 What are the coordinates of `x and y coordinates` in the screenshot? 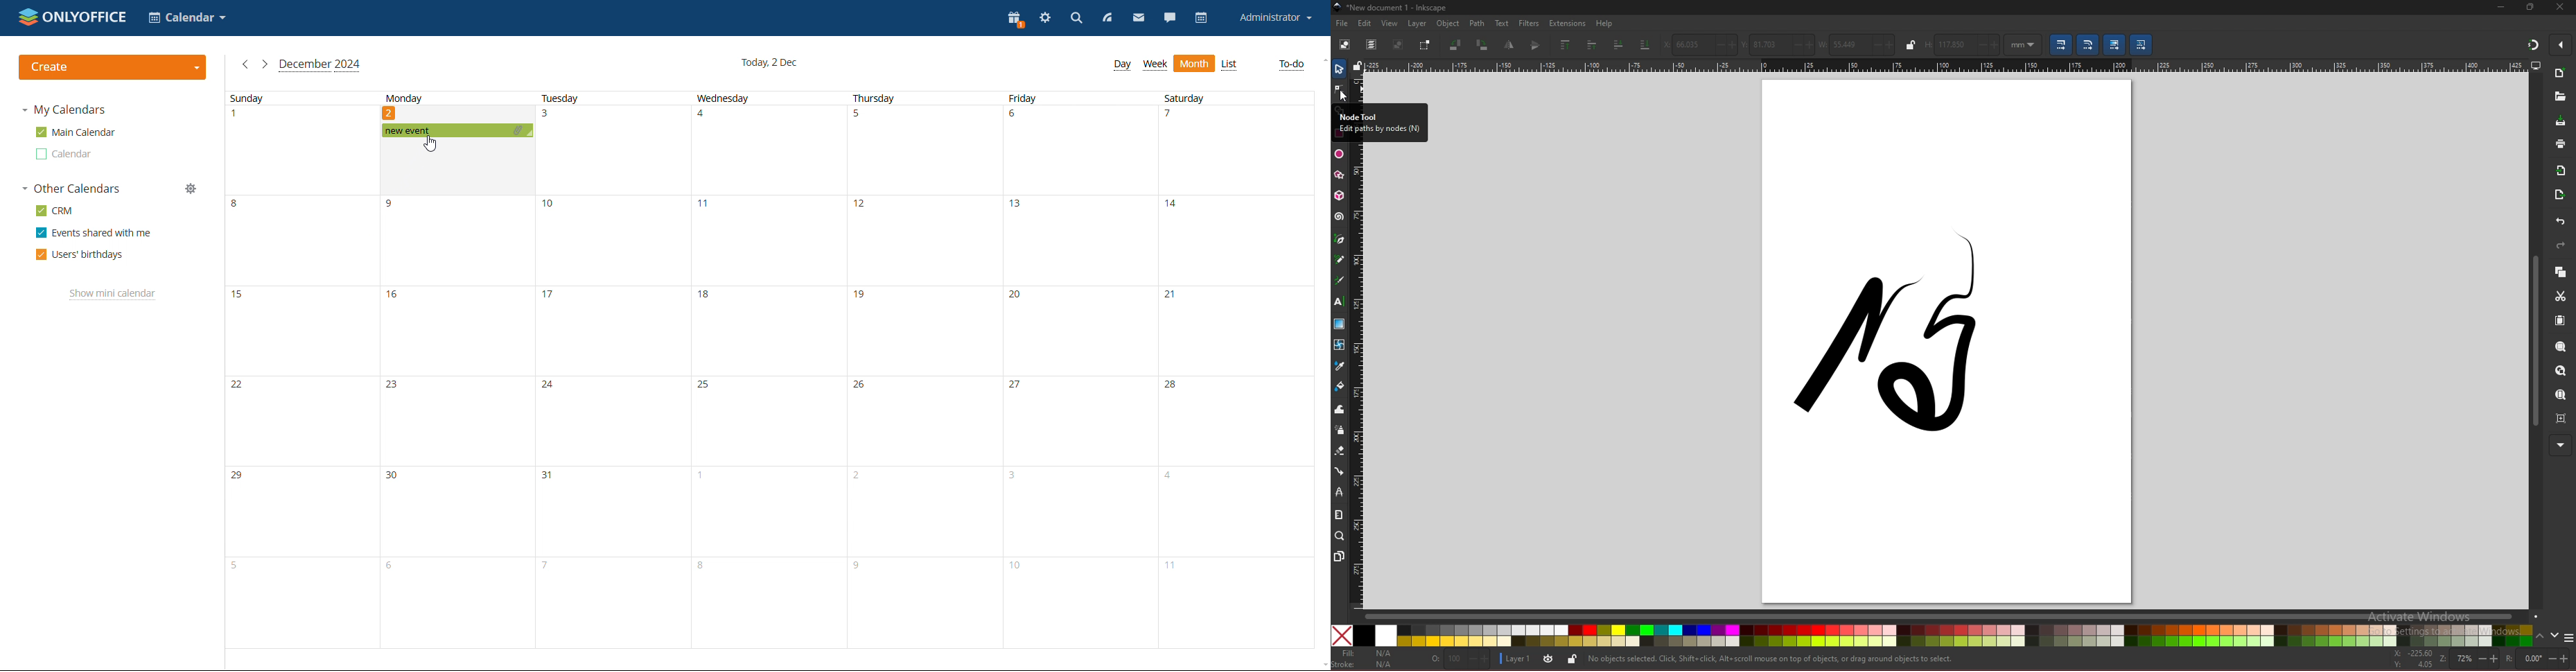 It's located at (2413, 659).